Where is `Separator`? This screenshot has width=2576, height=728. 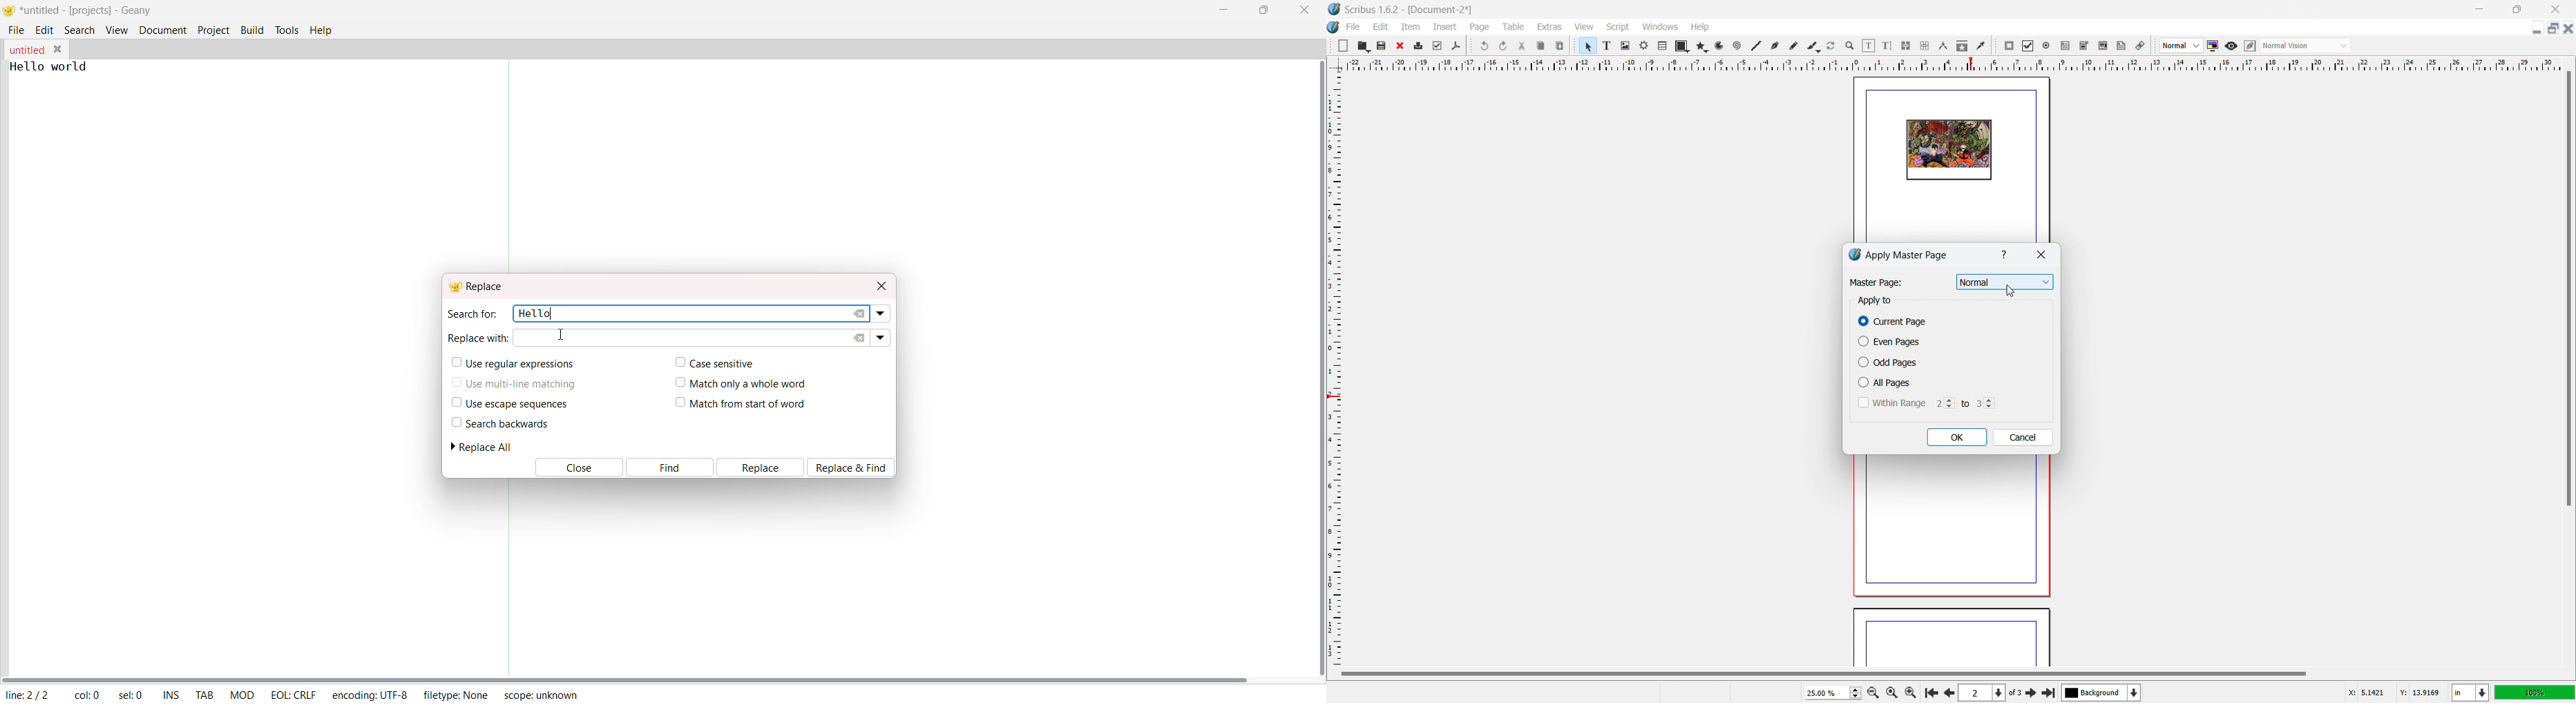 Separator is located at coordinates (508, 578).